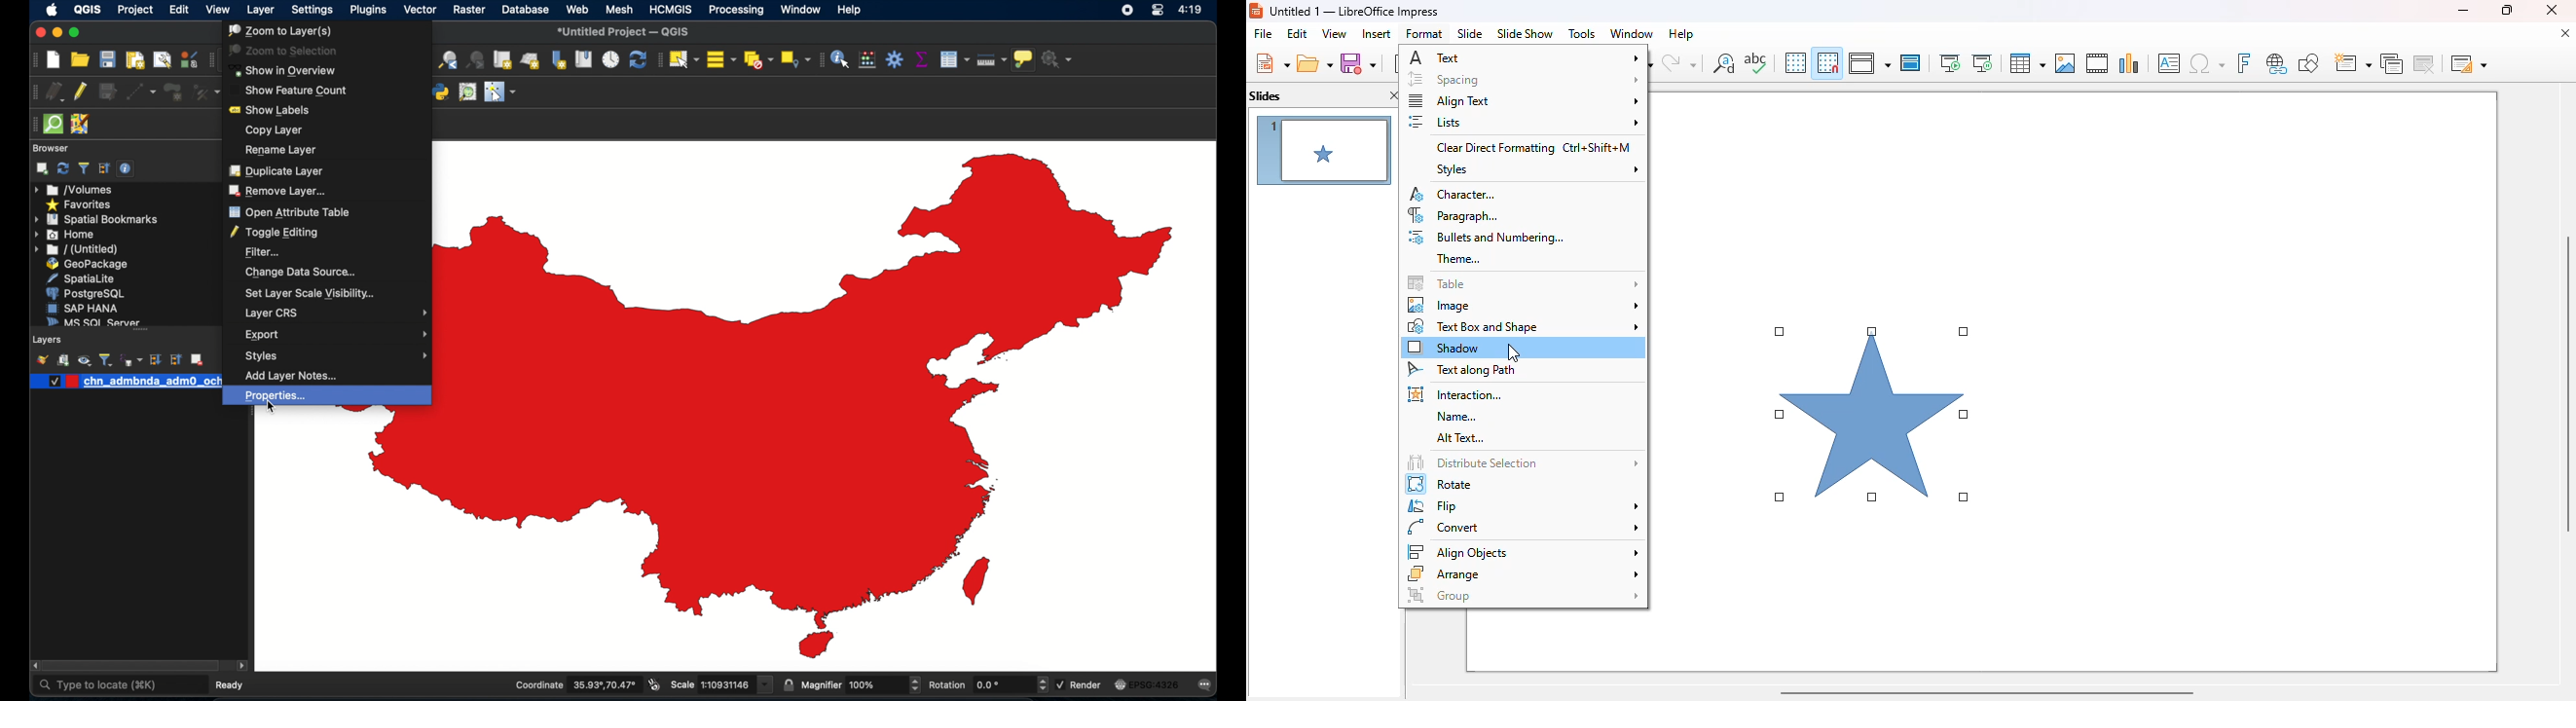 This screenshot has height=728, width=2576. Describe the element at coordinates (1484, 238) in the screenshot. I see `bullets and numbering` at that location.